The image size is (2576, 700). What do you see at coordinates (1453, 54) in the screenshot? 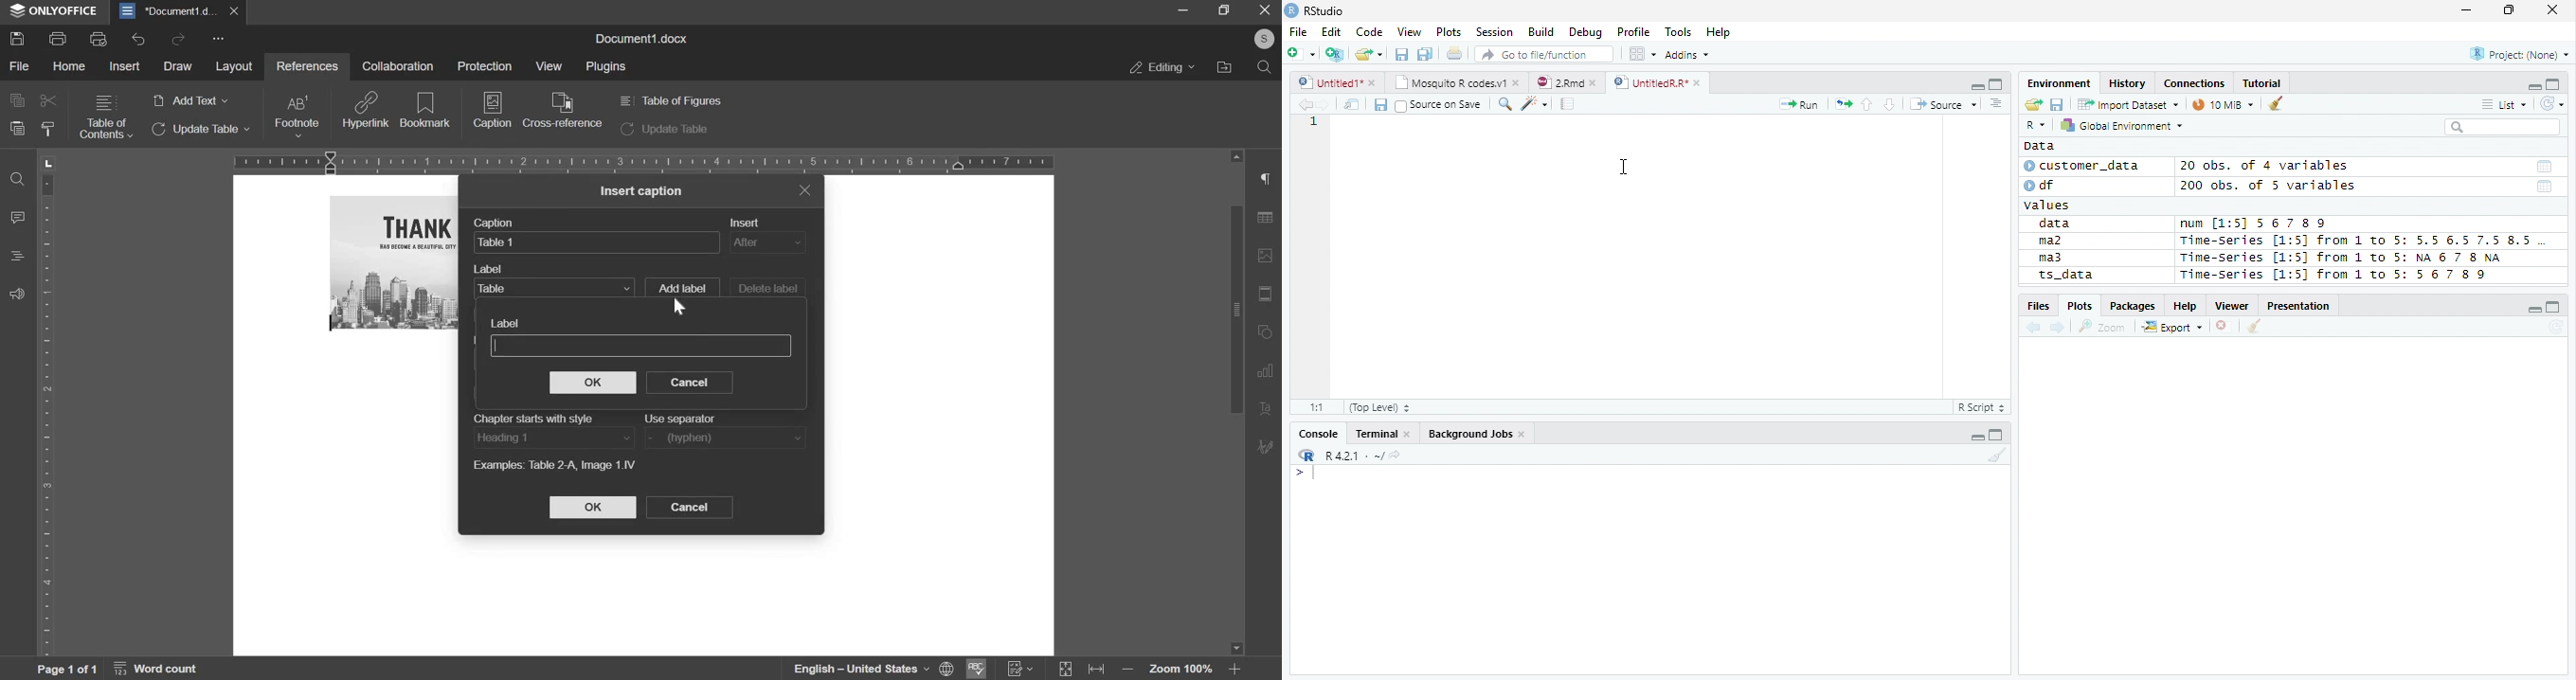
I see `Print` at bounding box center [1453, 54].